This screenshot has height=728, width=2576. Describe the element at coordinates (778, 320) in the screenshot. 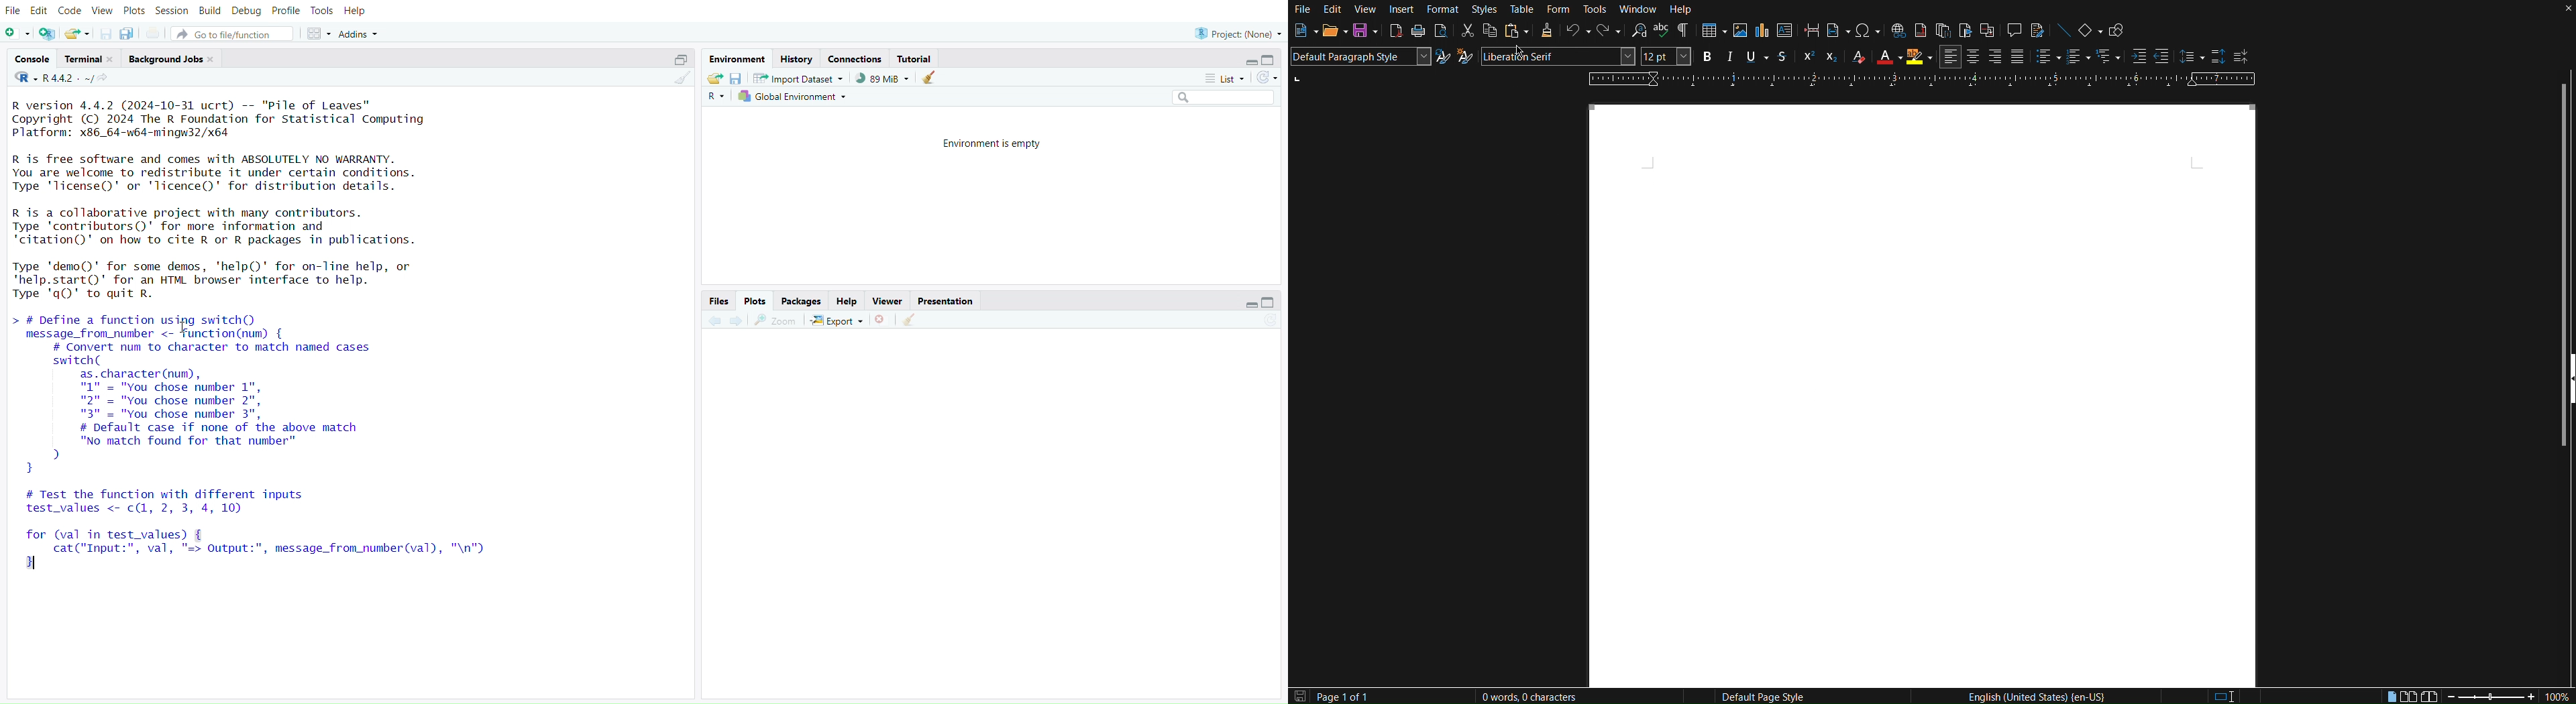

I see `Zoom` at that location.